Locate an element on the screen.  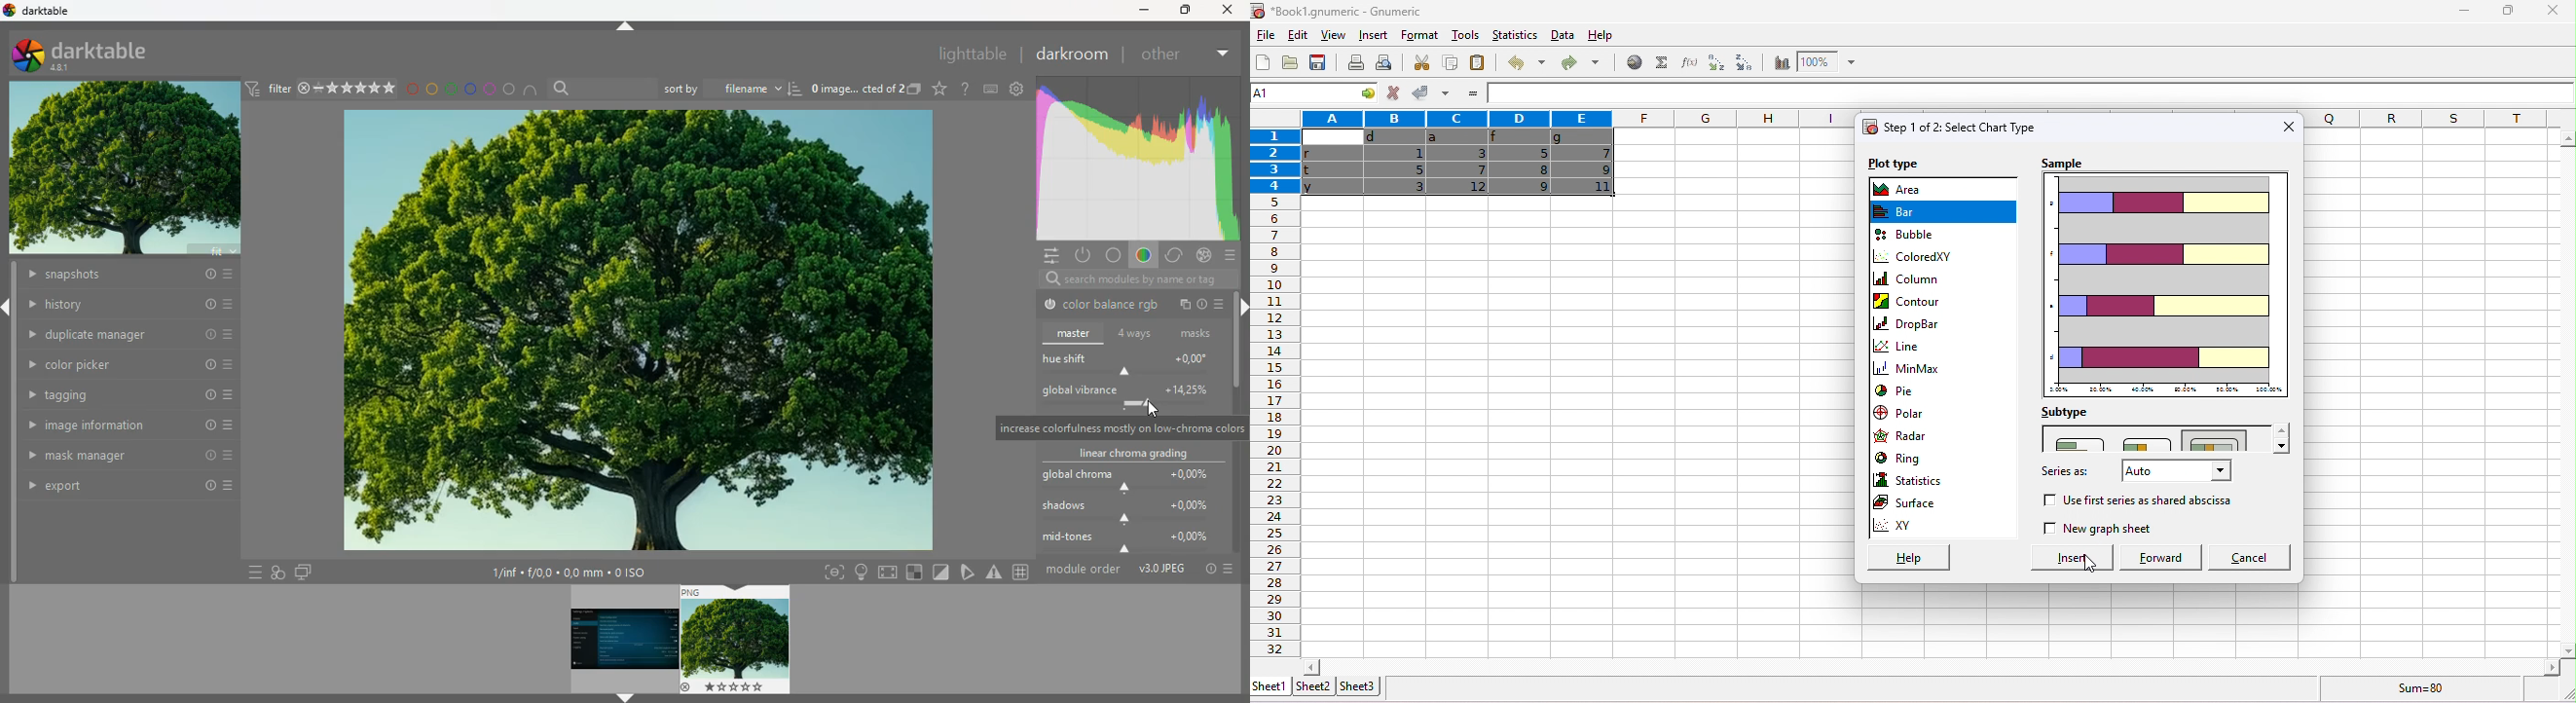
bar is located at coordinates (1909, 210).